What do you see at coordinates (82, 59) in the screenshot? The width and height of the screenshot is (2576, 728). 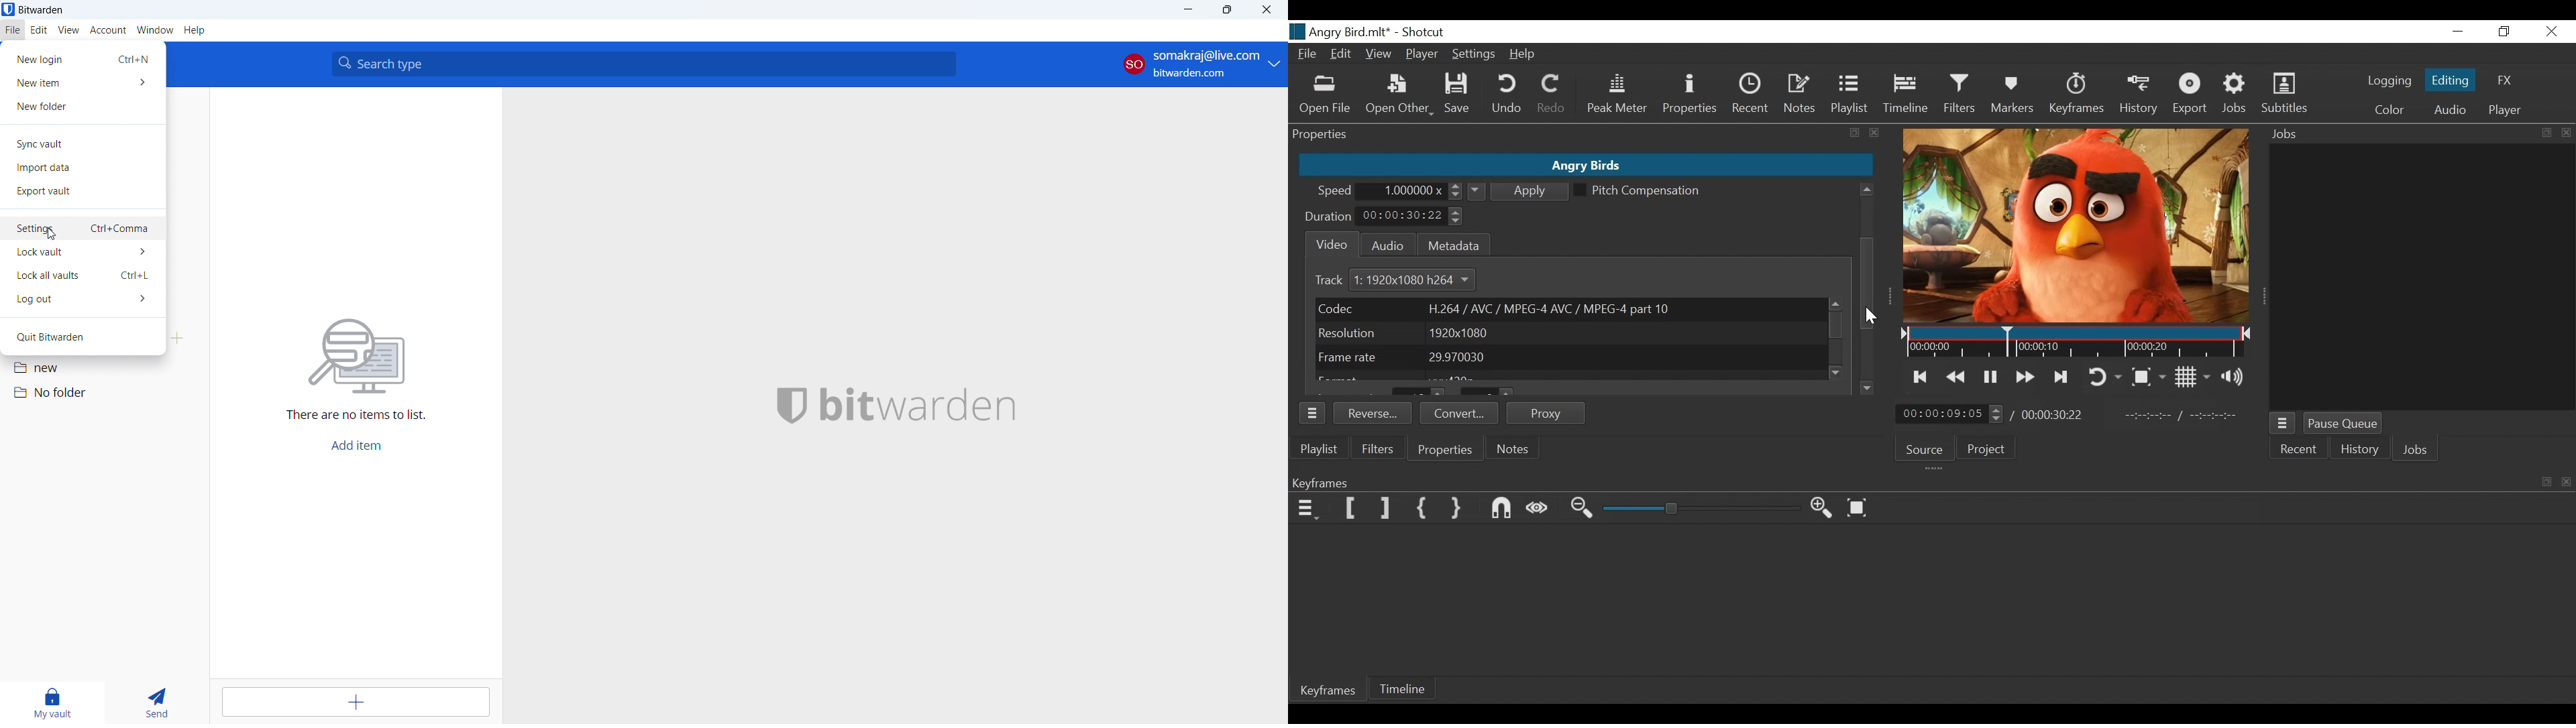 I see `new login` at bounding box center [82, 59].